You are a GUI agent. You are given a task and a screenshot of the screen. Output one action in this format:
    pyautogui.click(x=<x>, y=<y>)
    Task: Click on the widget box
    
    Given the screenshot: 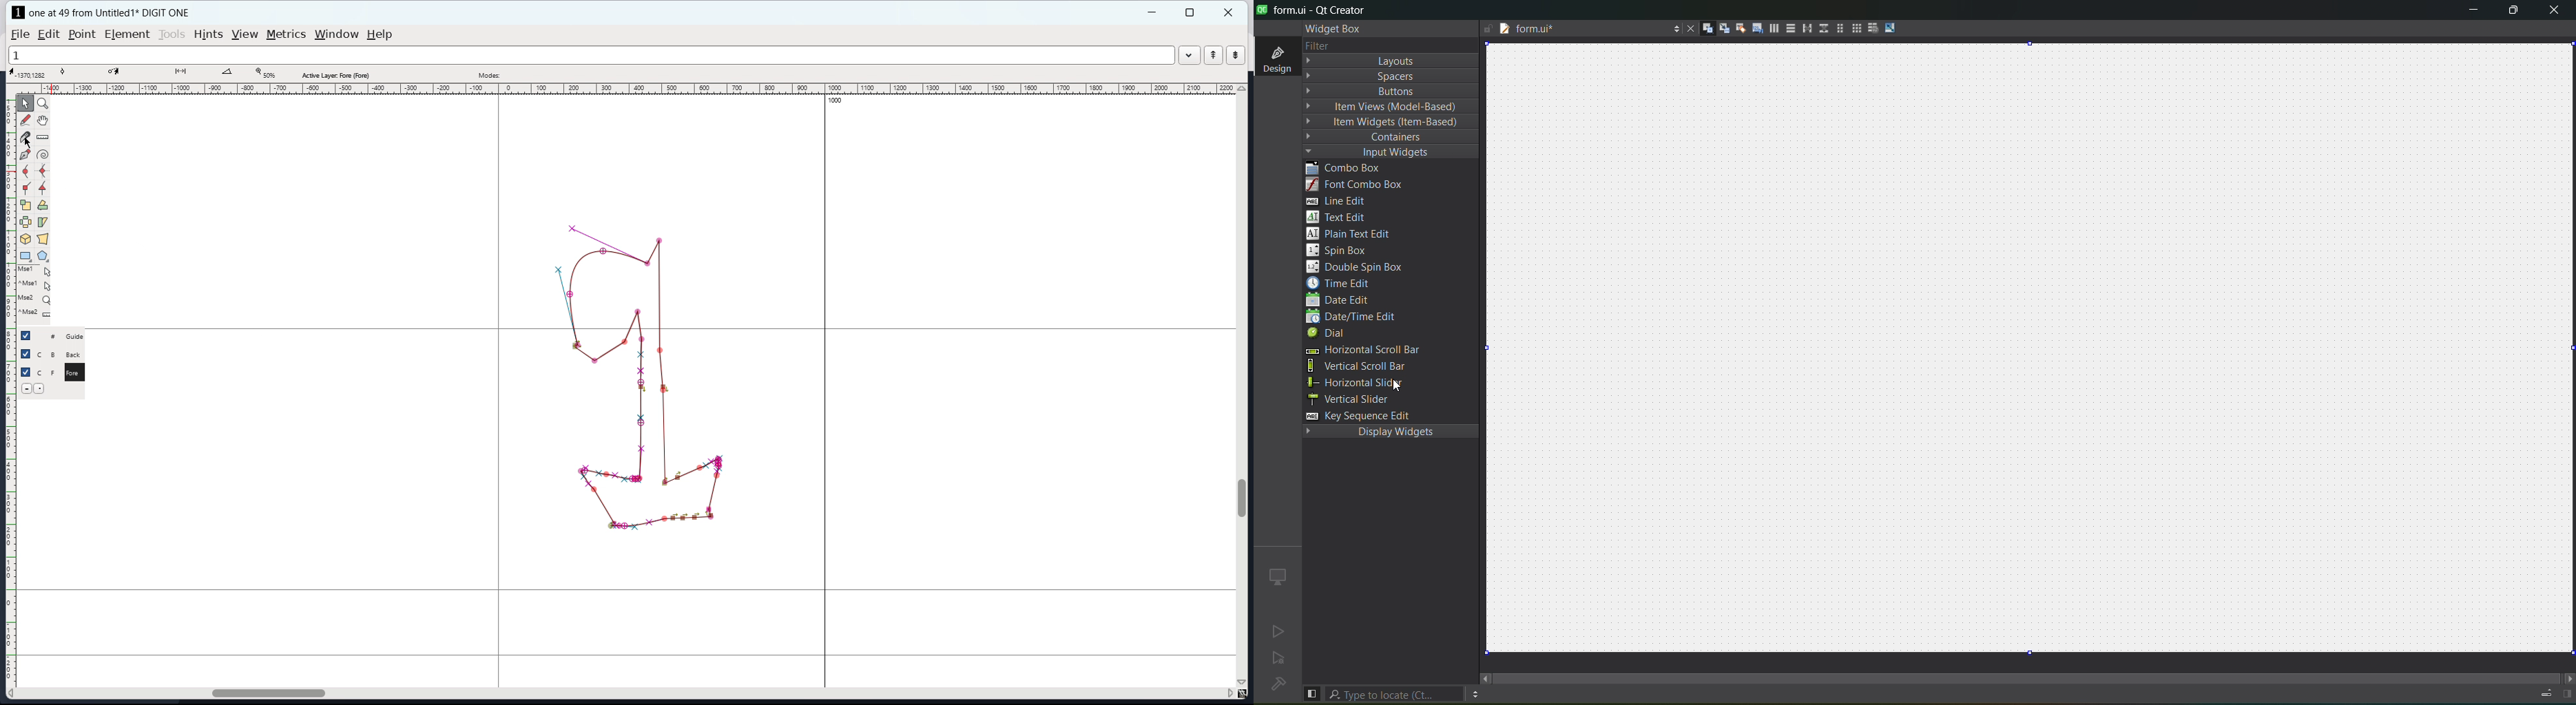 What is the action you would take?
    pyautogui.click(x=1334, y=29)
    